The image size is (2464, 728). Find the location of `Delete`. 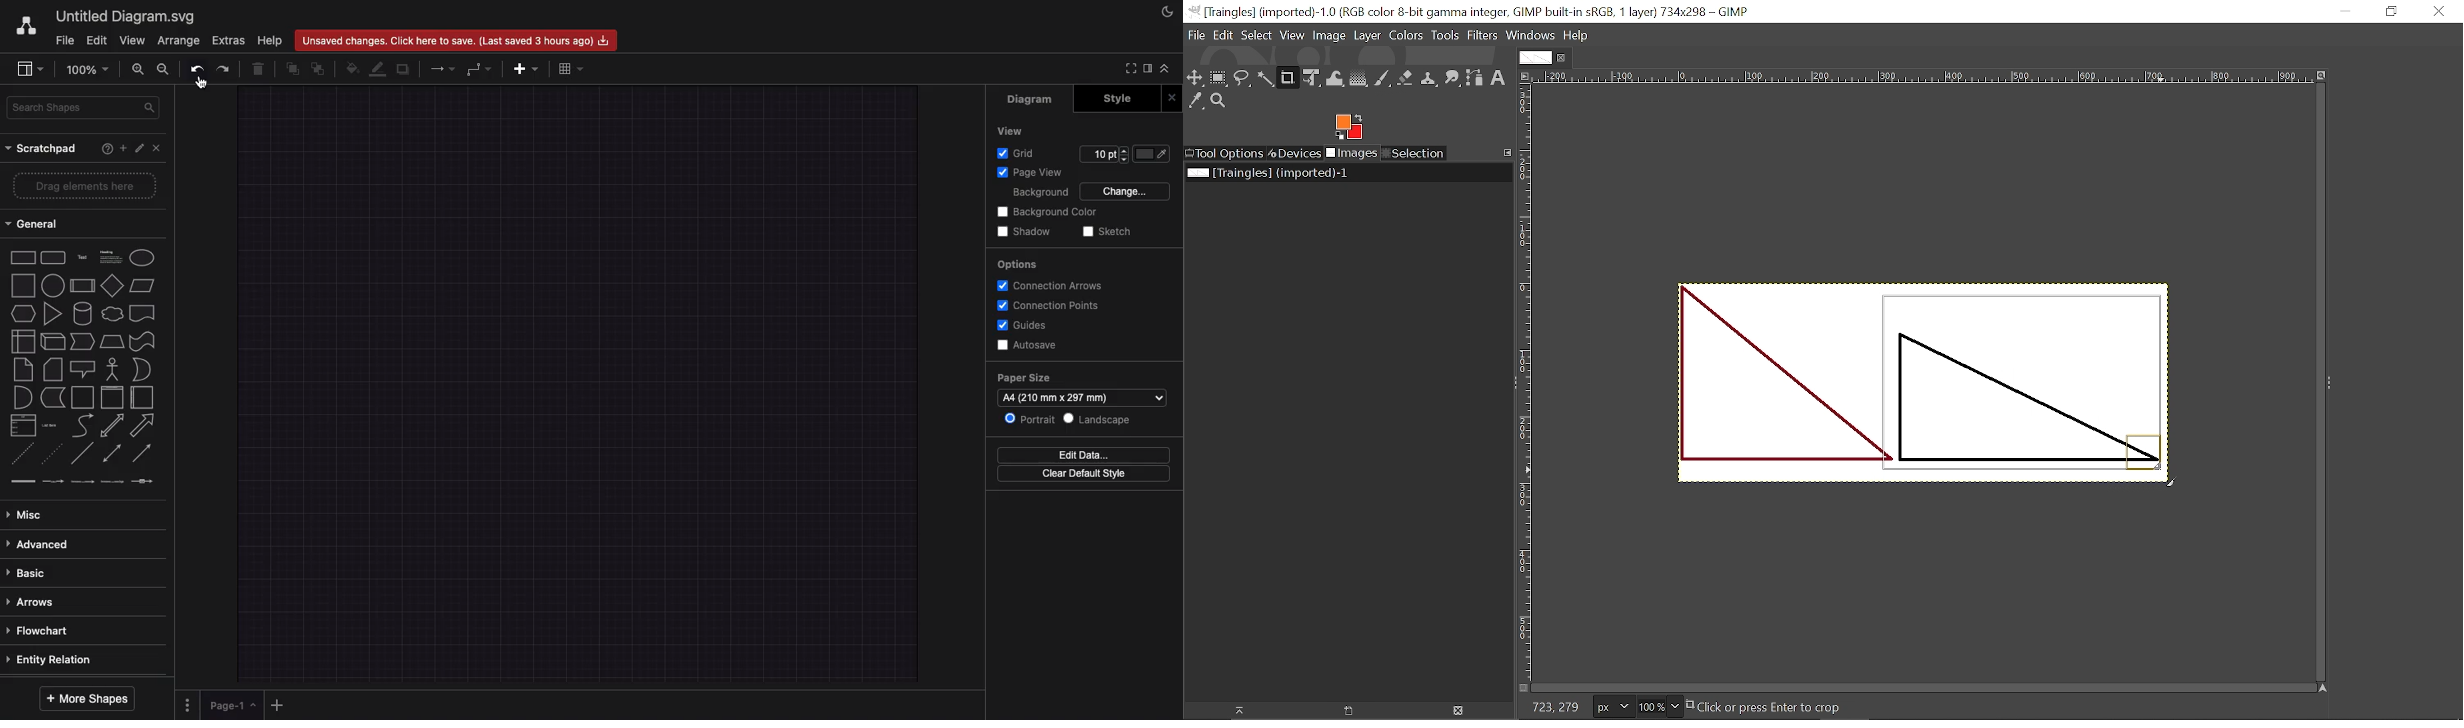

Delete is located at coordinates (261, 68).